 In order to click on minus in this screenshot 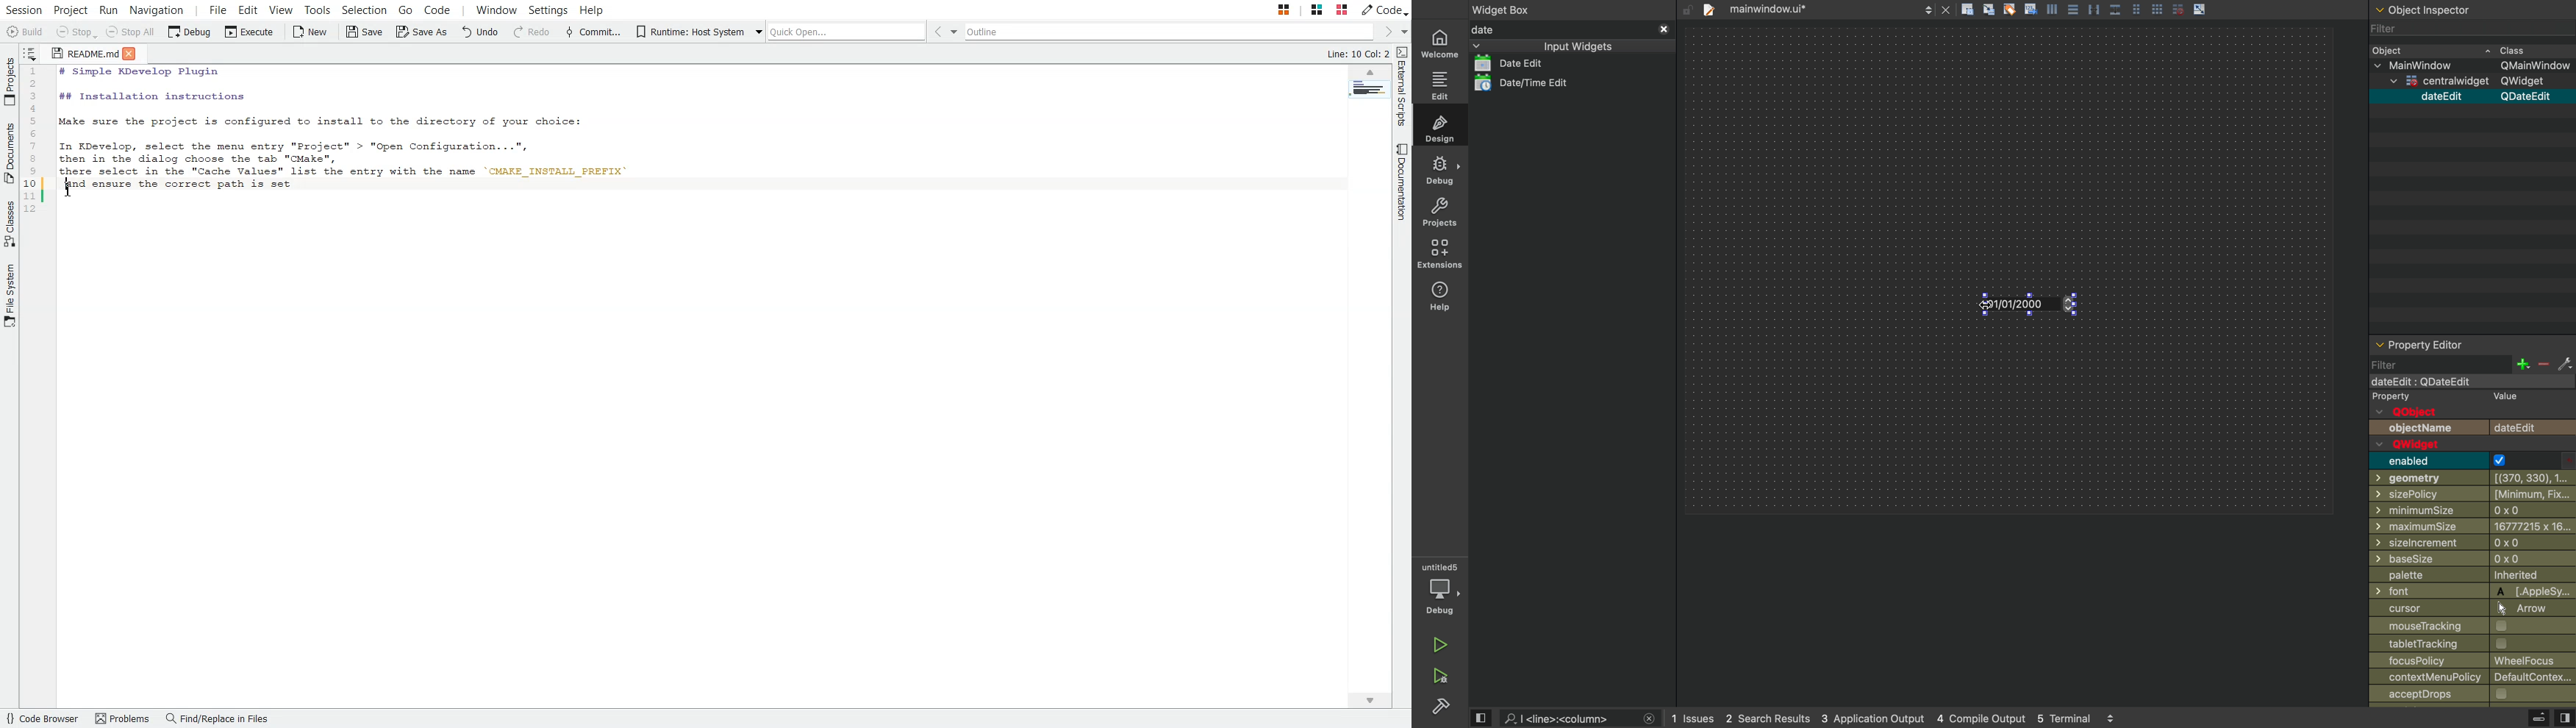, I will do `click(2543, 364)`.